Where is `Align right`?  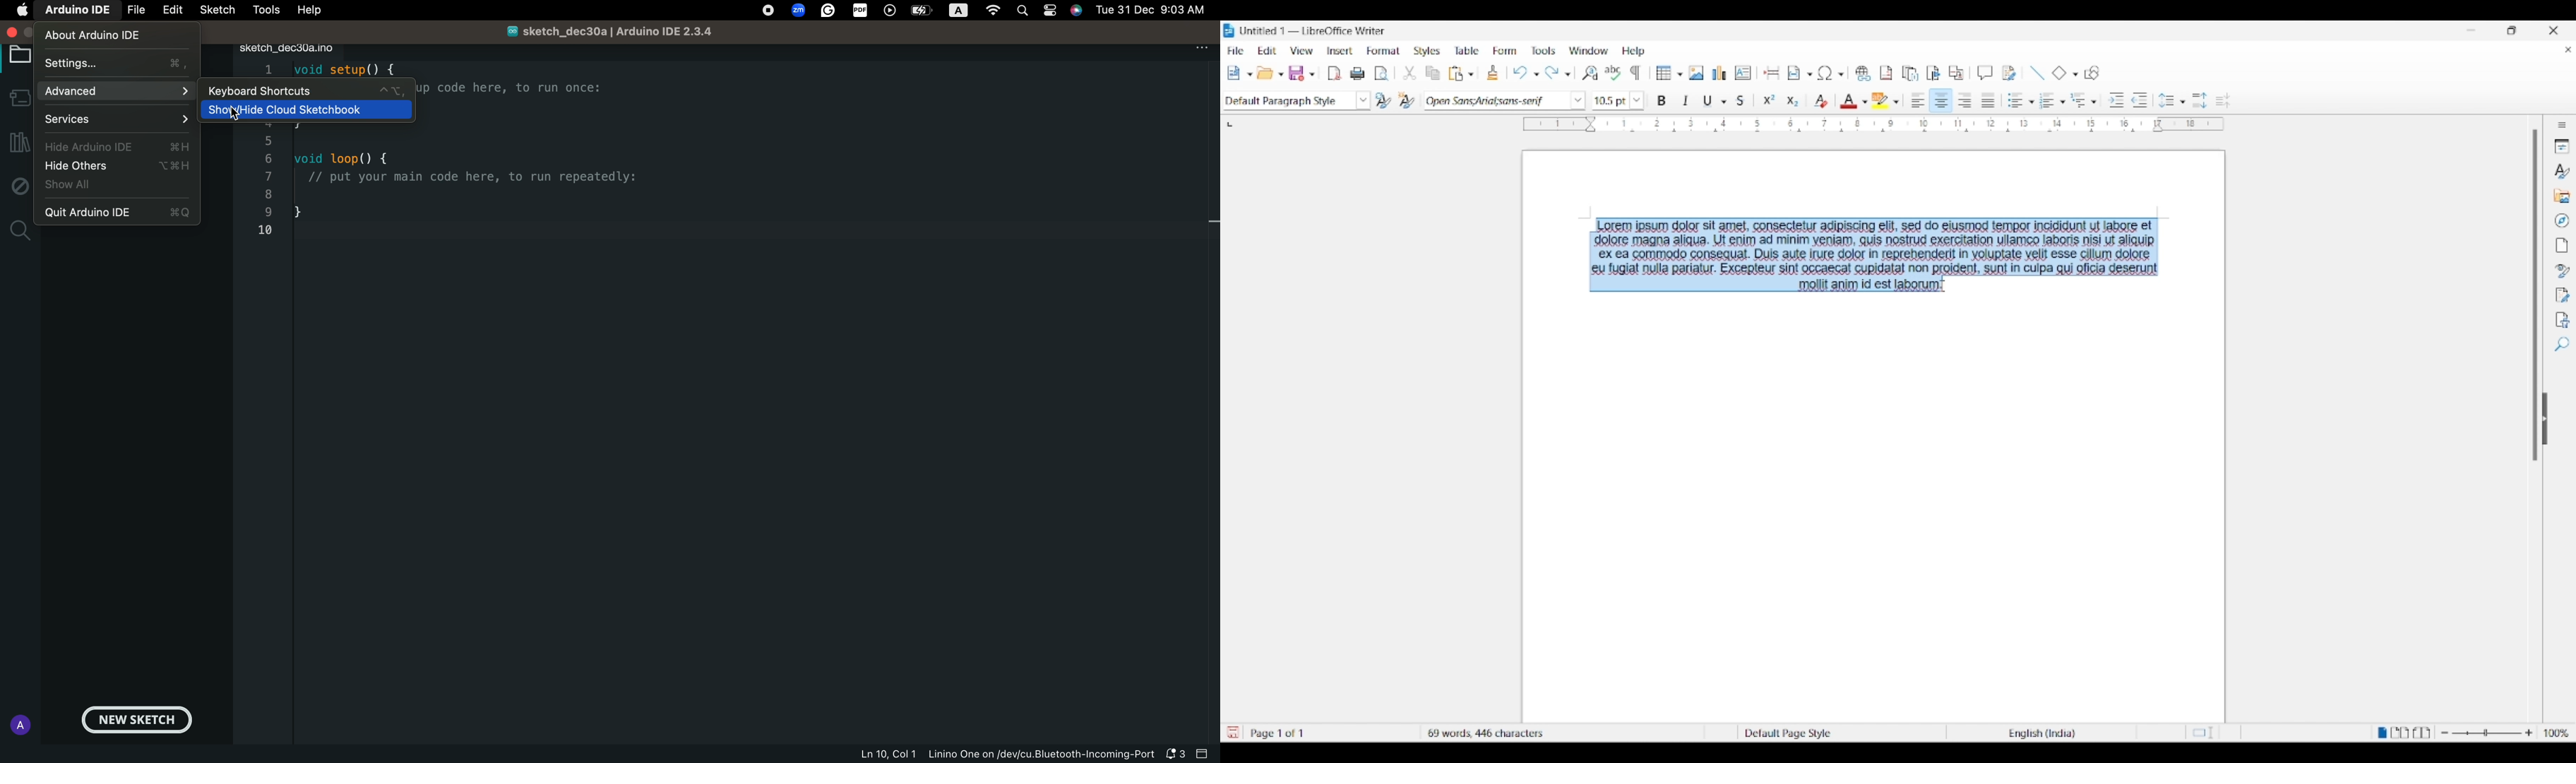
Align right is located at coordinates (1965, 100).